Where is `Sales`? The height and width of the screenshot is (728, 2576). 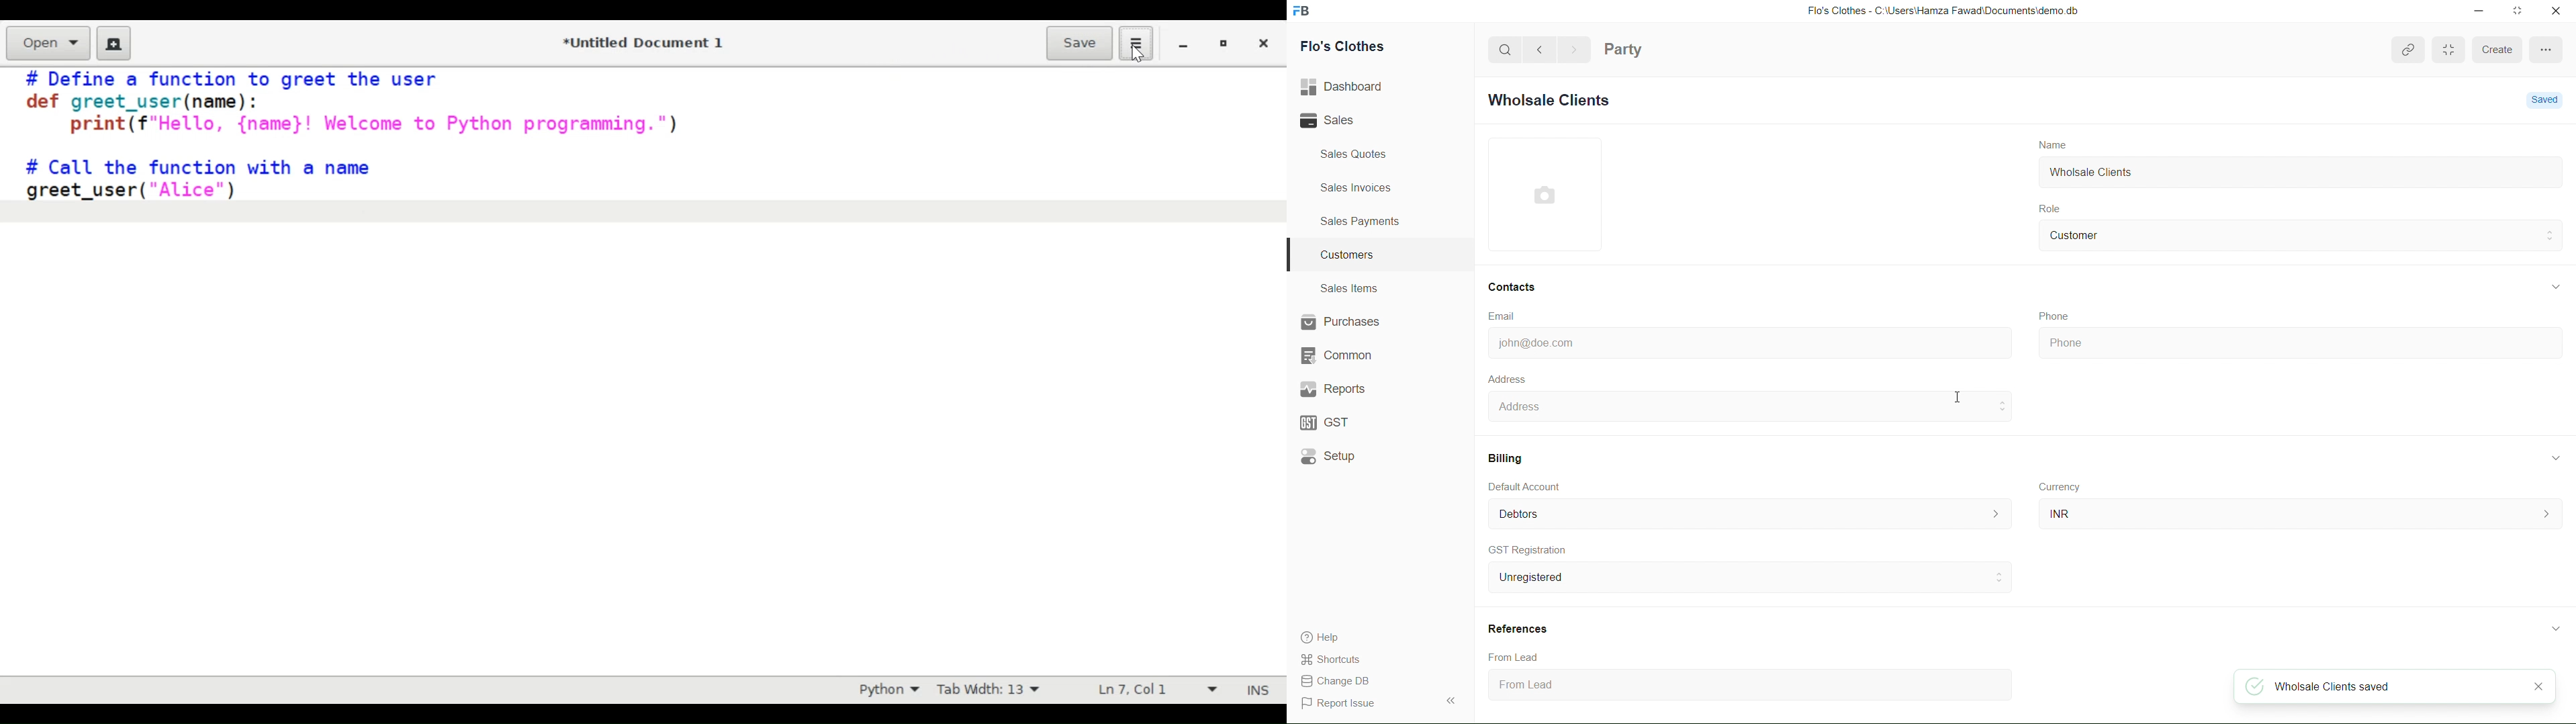
Sales is located at coordinates (1334, 122).